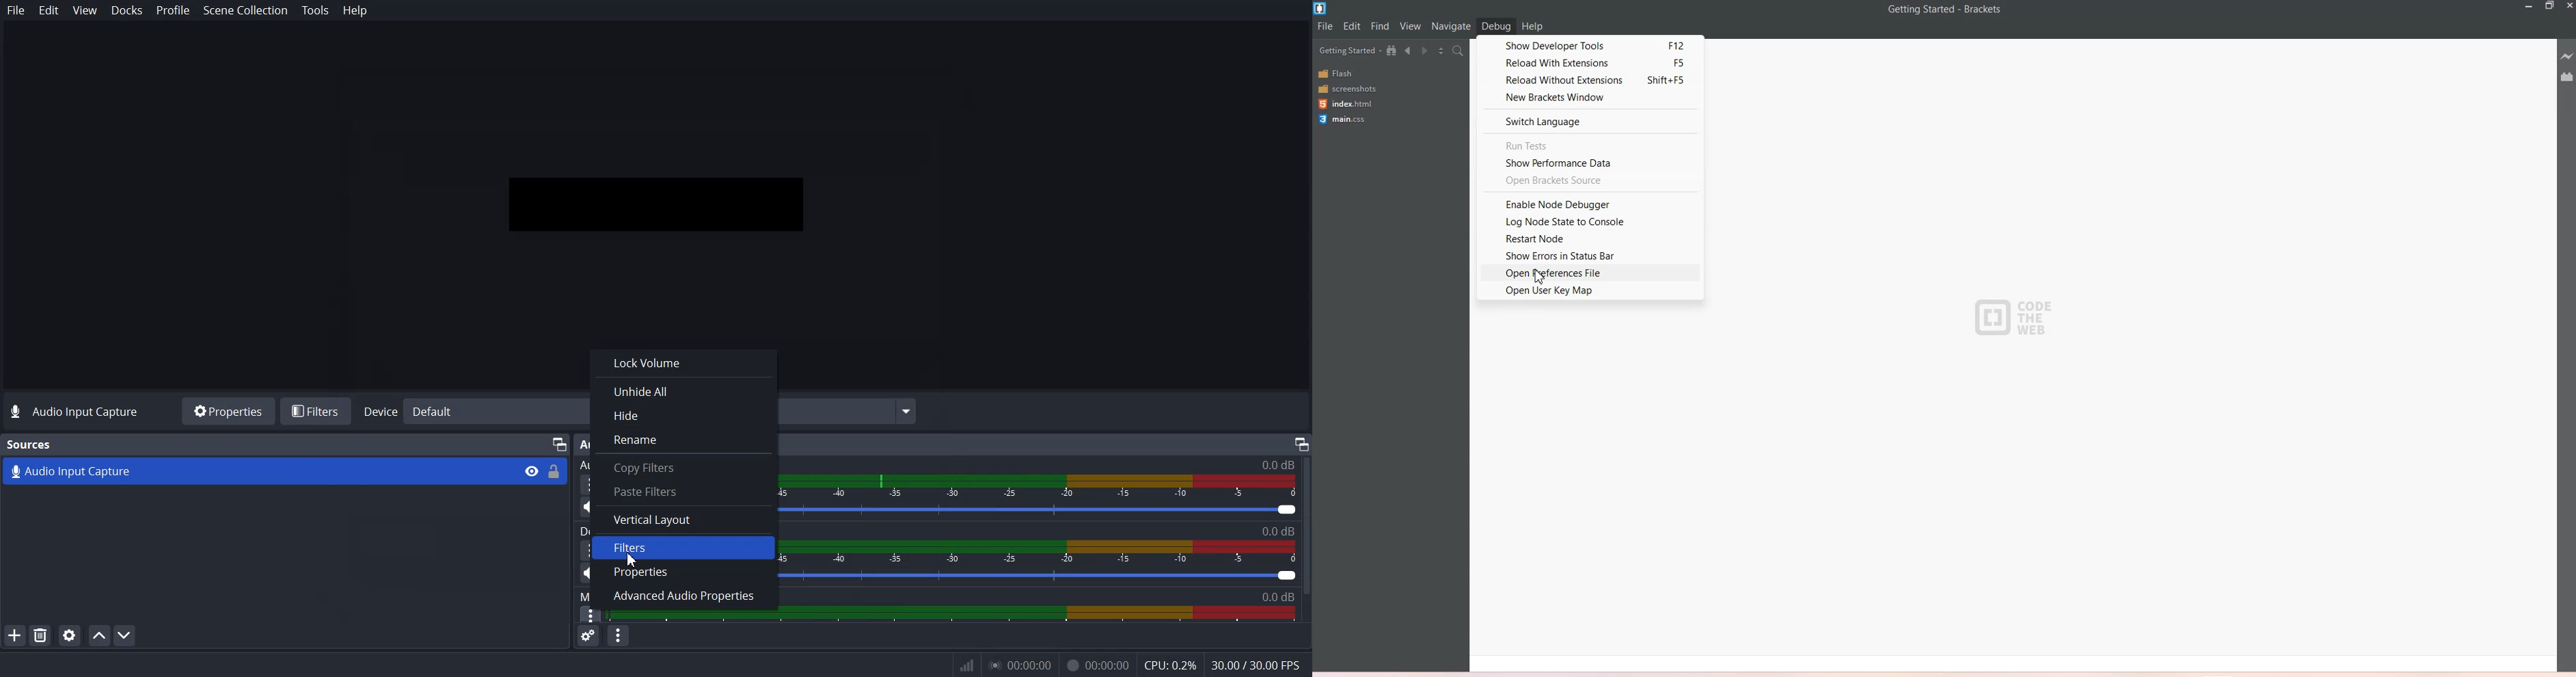 The height and width of the screenshot is (700, 2576). I want to click on Mute, so click(588, 503).